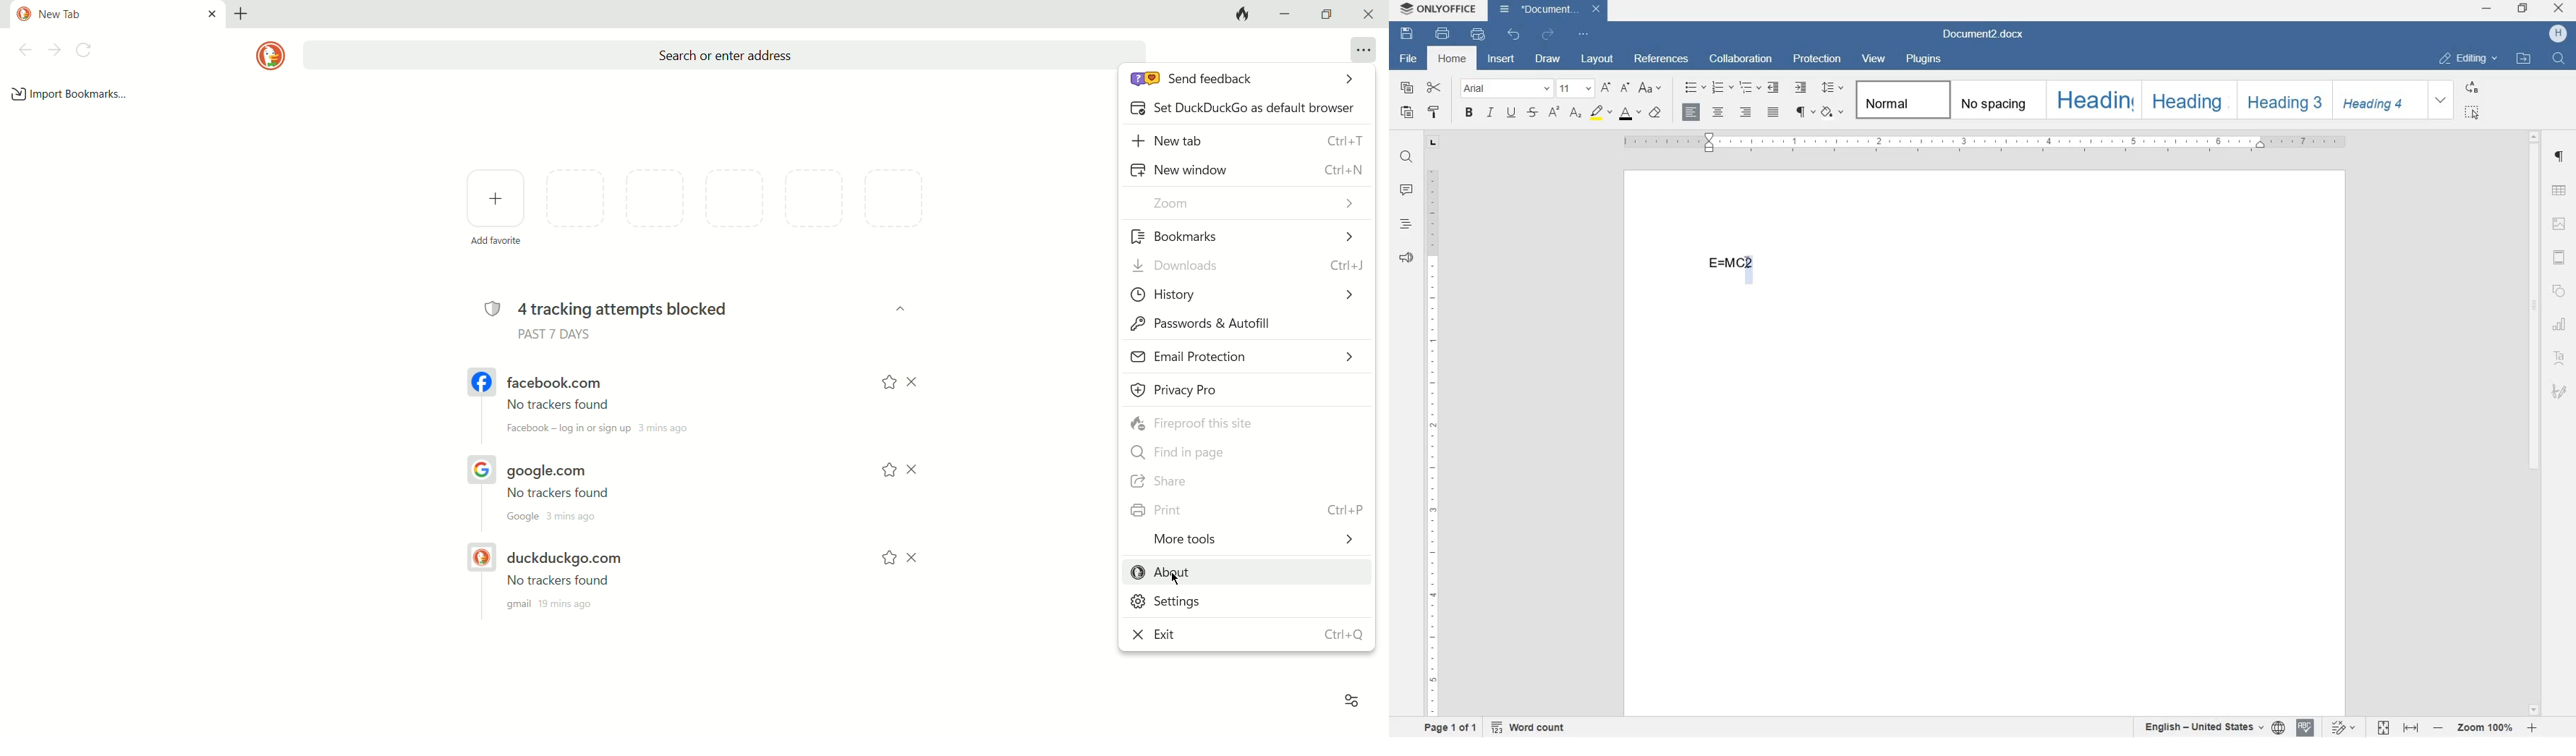  Describe the element at coordinates (1744, 59) in the screenshot. I see `collaboration` at that location.